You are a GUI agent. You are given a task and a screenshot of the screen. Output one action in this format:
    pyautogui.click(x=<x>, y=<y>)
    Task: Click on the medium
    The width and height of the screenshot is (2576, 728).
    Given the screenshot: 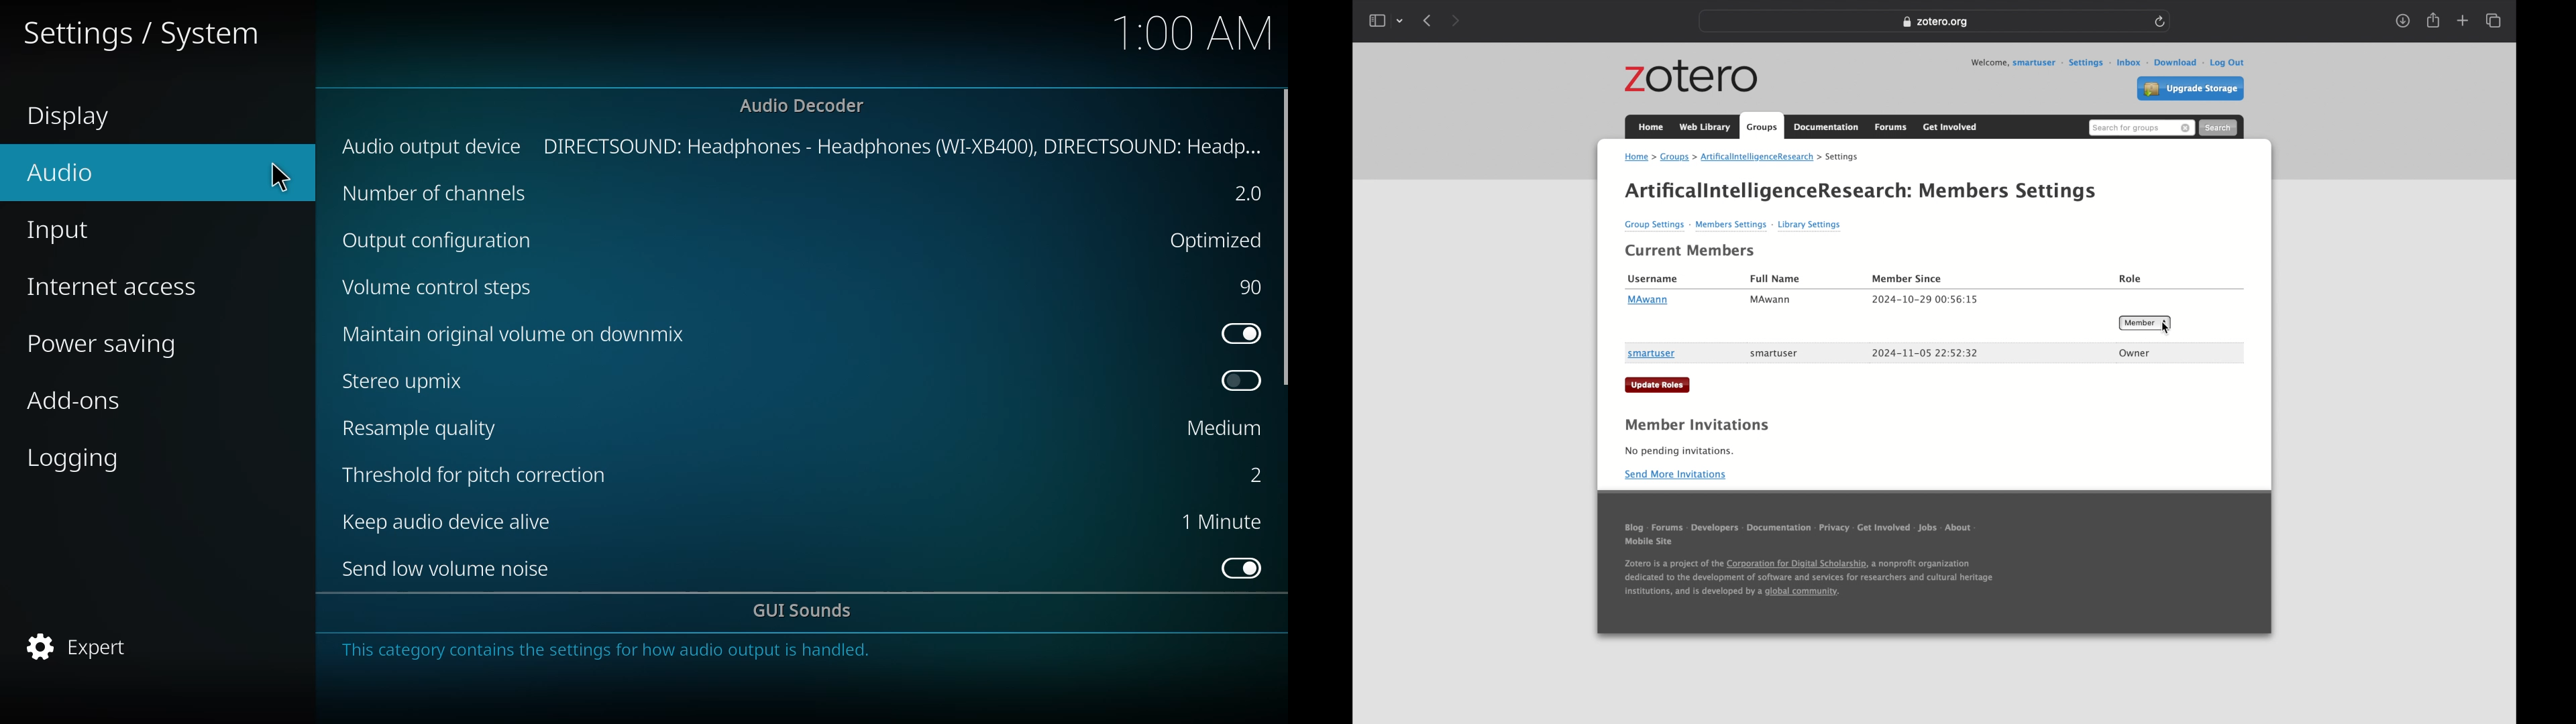 What is the action you would take?
    pyautogui.click(x=1214, y=429)
    